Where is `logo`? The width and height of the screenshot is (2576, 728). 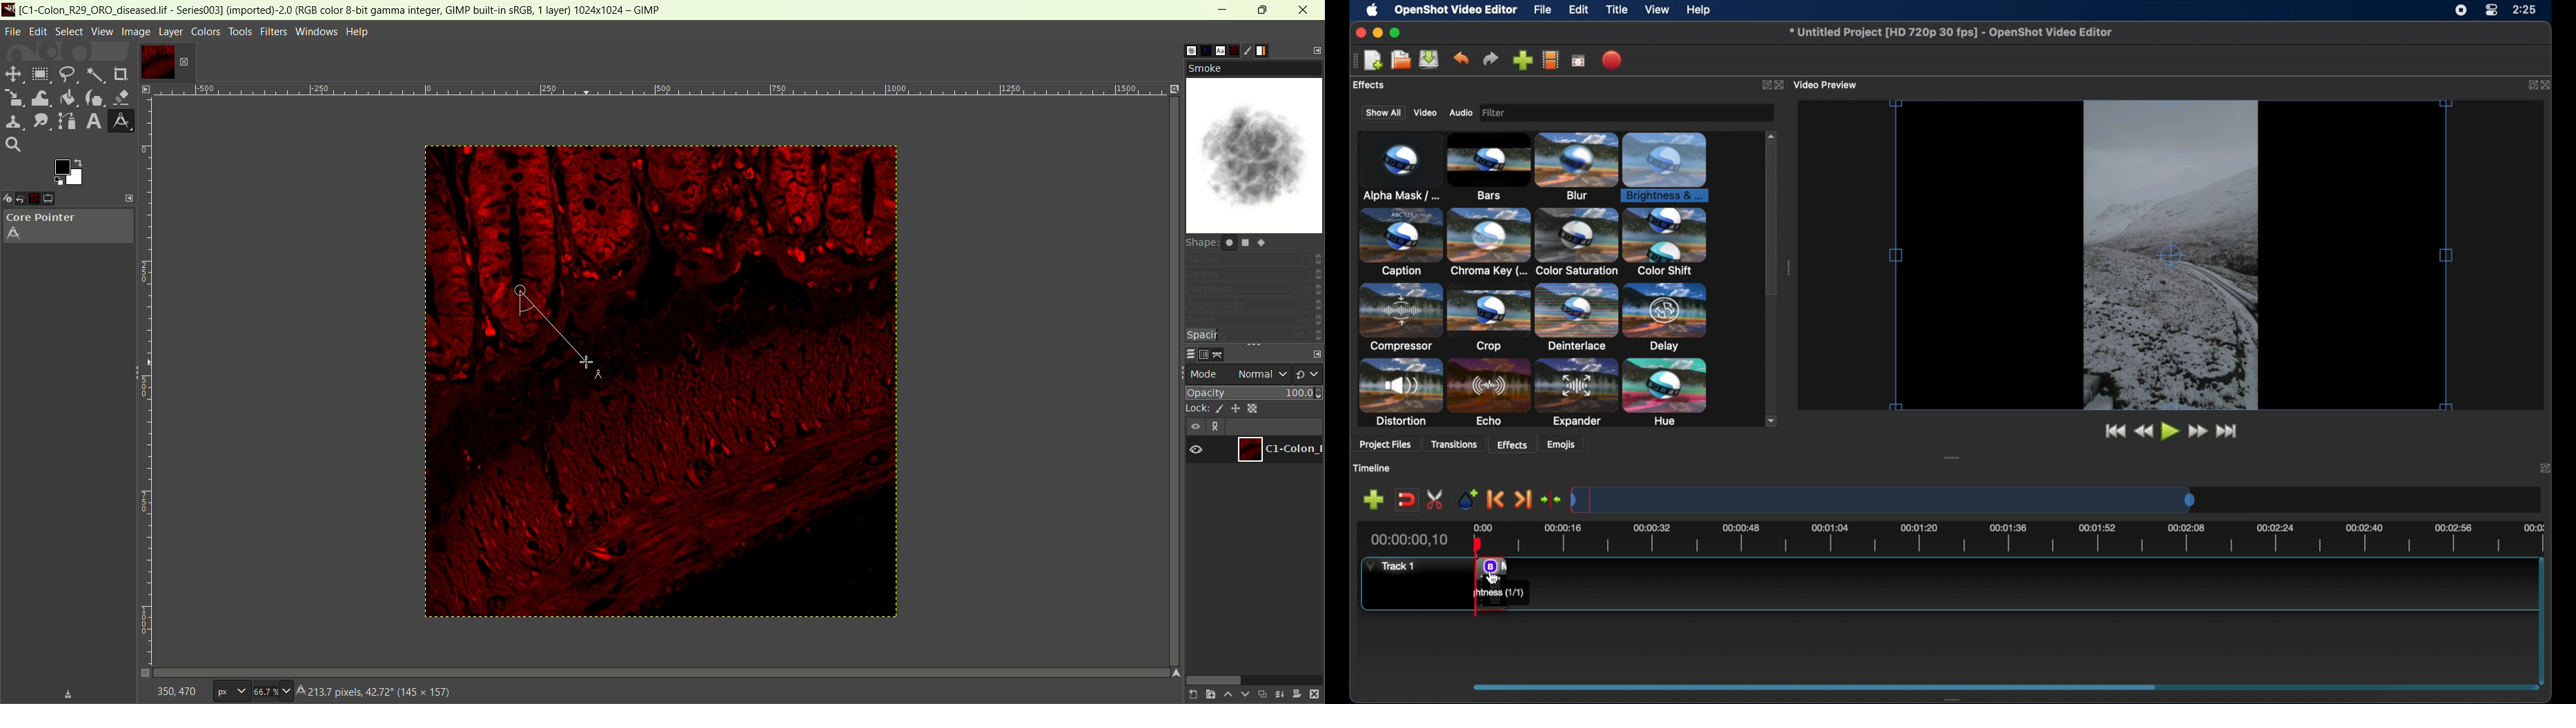 logo is located at coordinates (9, 9).